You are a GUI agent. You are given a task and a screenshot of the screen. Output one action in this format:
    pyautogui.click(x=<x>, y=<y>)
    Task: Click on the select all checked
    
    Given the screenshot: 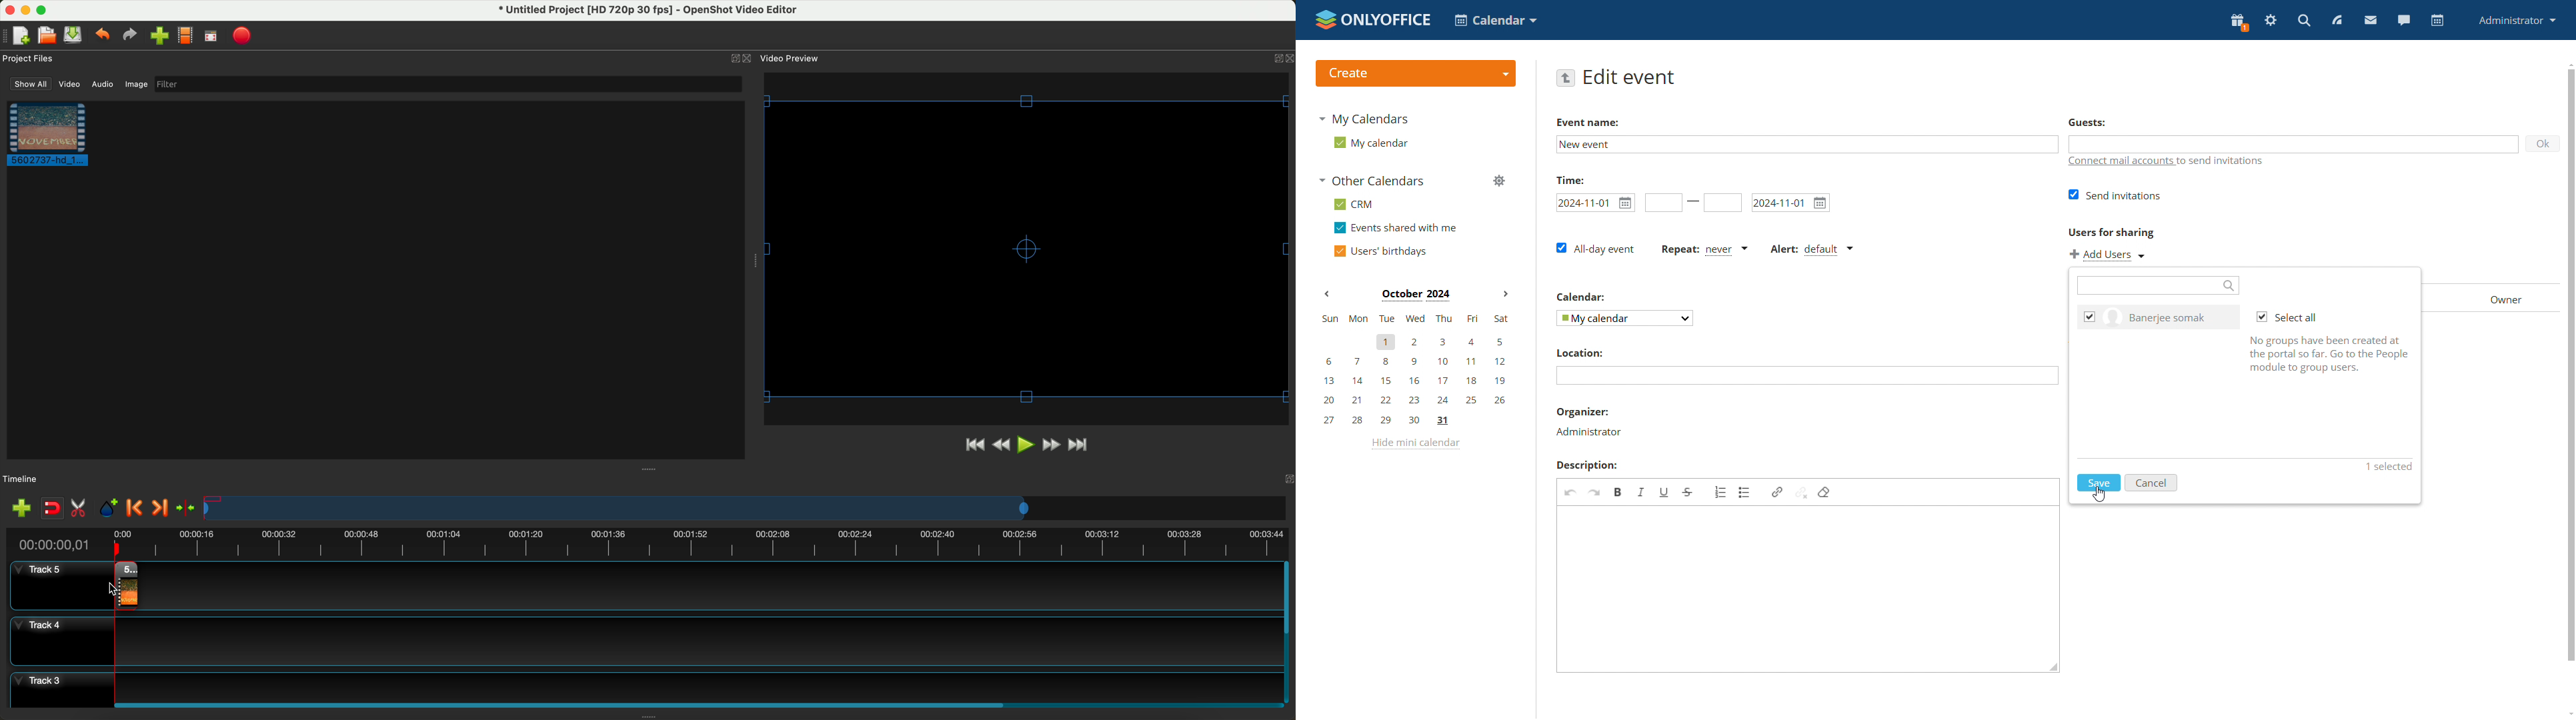 What is the action you would take?
    pyautogui.click(x=2286, y=317)
    